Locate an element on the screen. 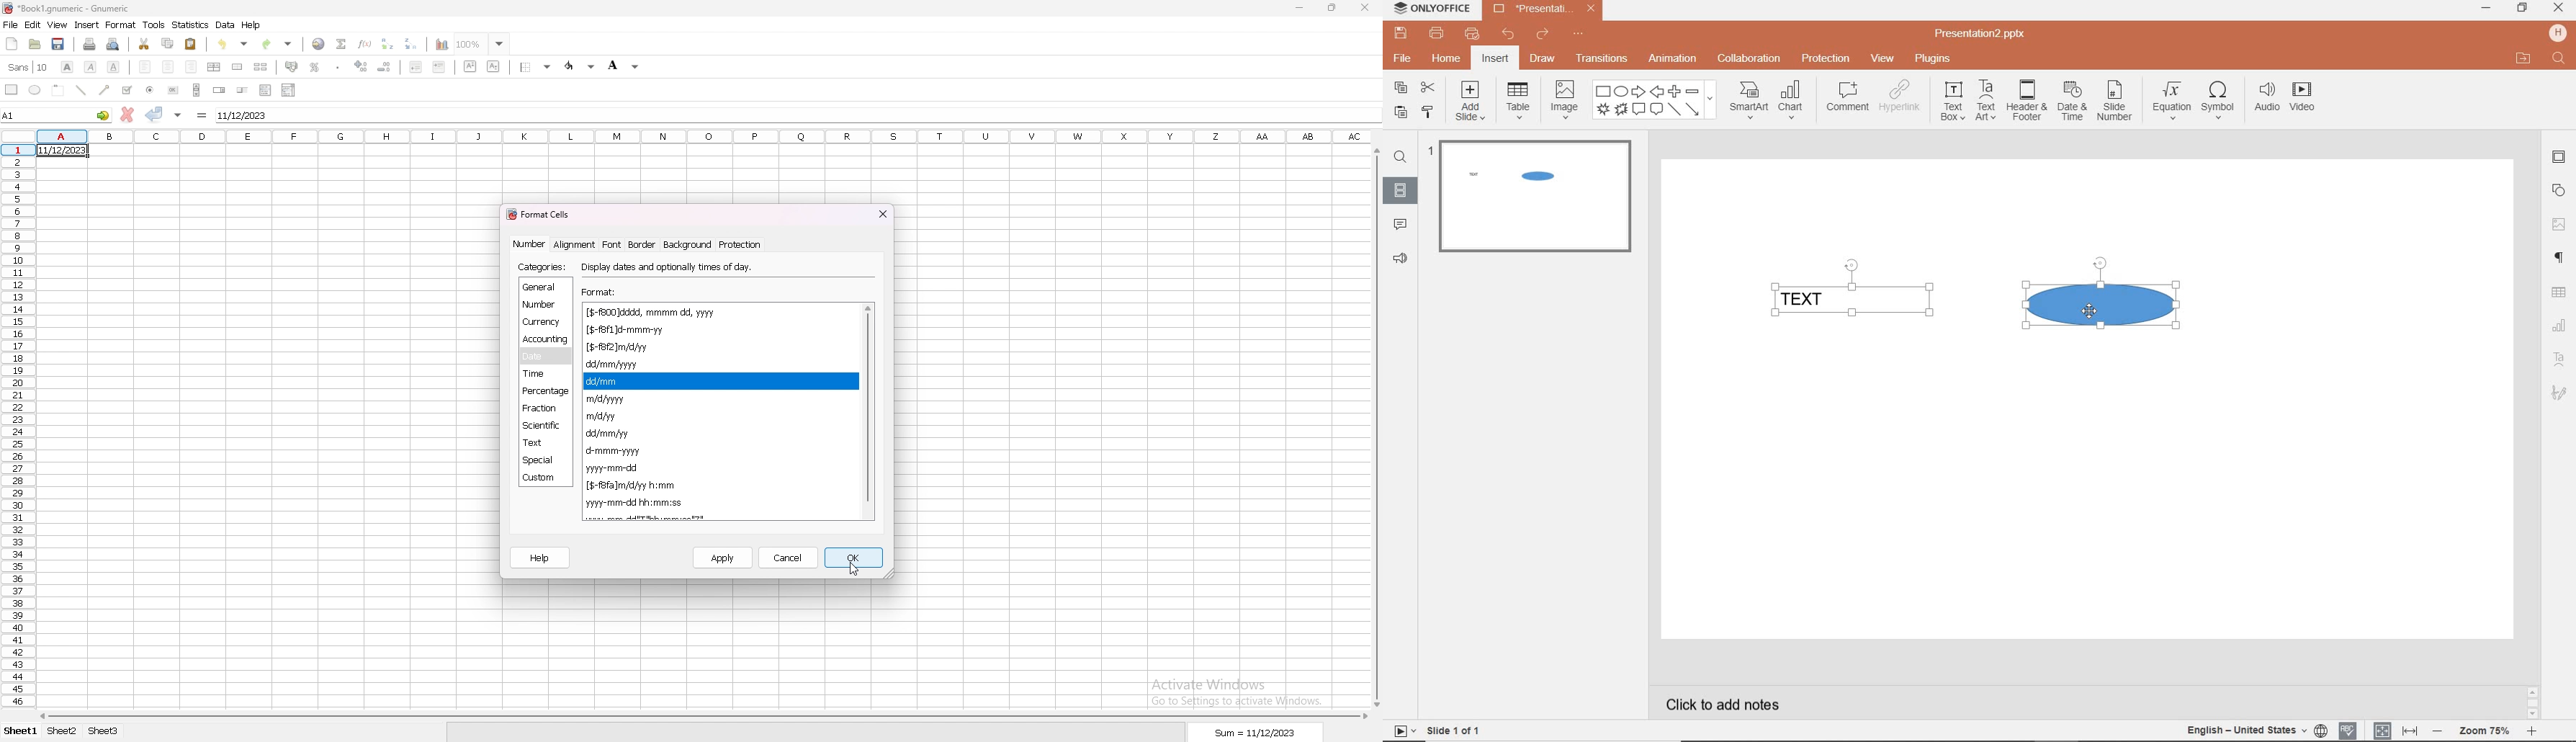  currency is located at coordinates (544, 323).